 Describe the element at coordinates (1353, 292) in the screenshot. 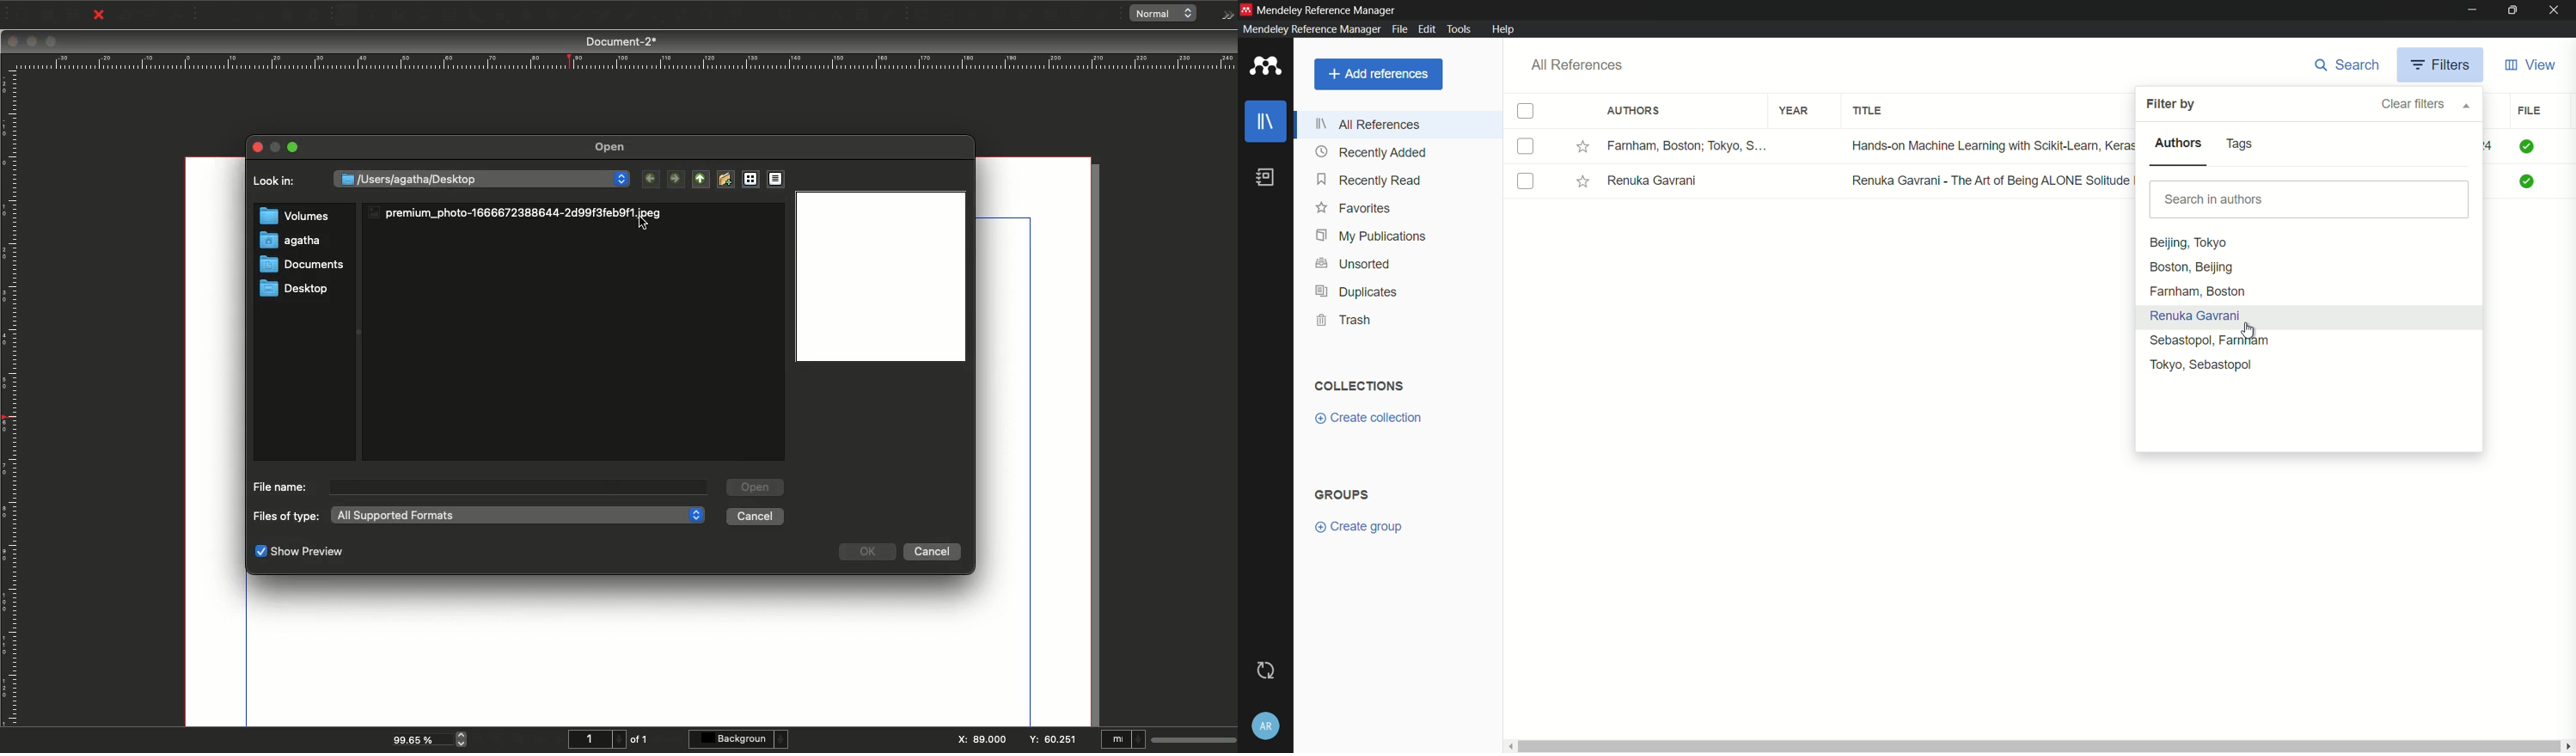

I see `duplicates` at that location.